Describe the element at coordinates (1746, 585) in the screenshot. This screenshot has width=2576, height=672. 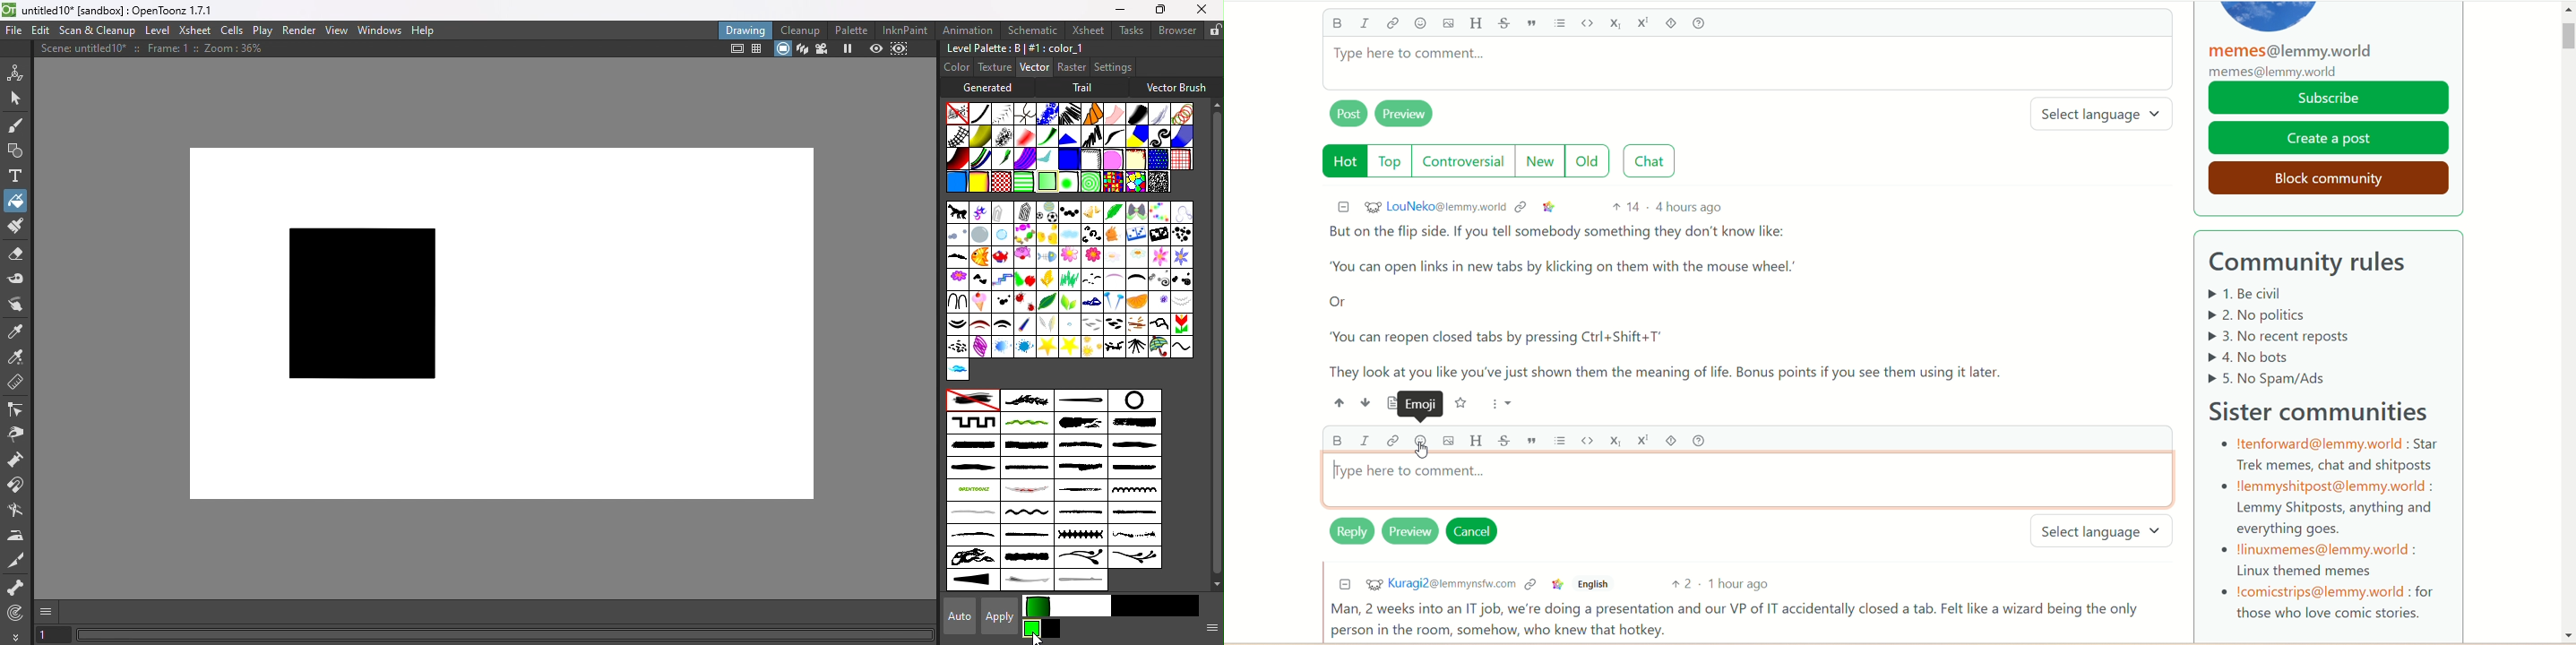
I see `1 hour ago` at that location.